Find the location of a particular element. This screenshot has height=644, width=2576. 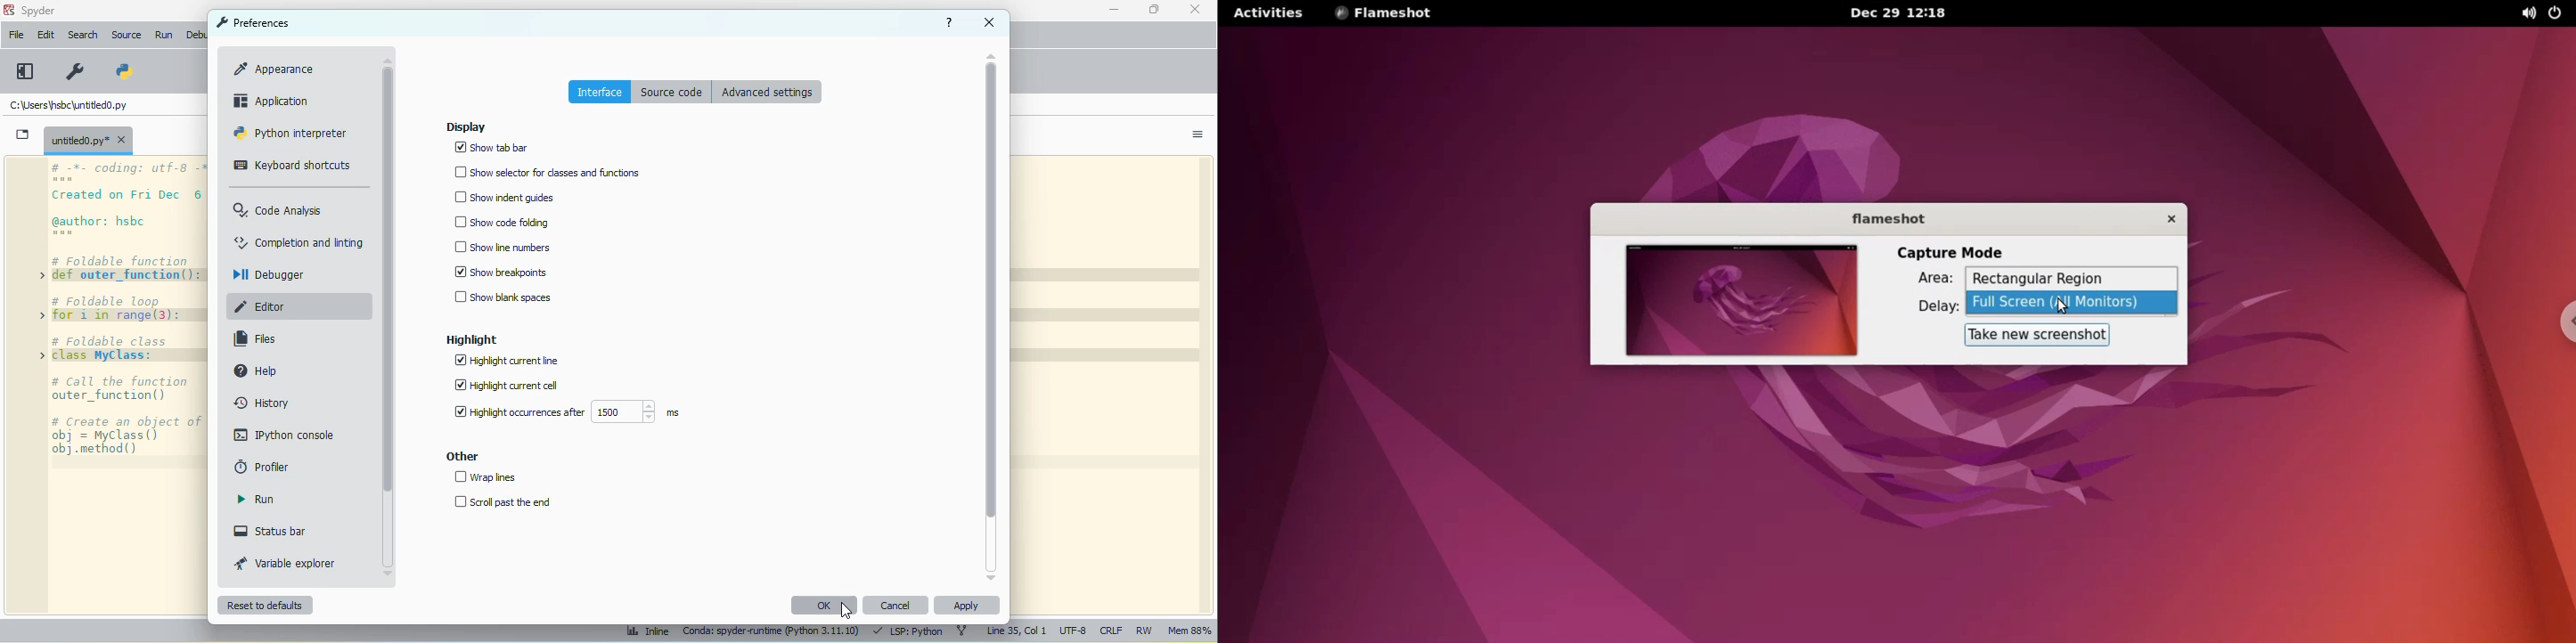

other is located at coordinates (461, 456).